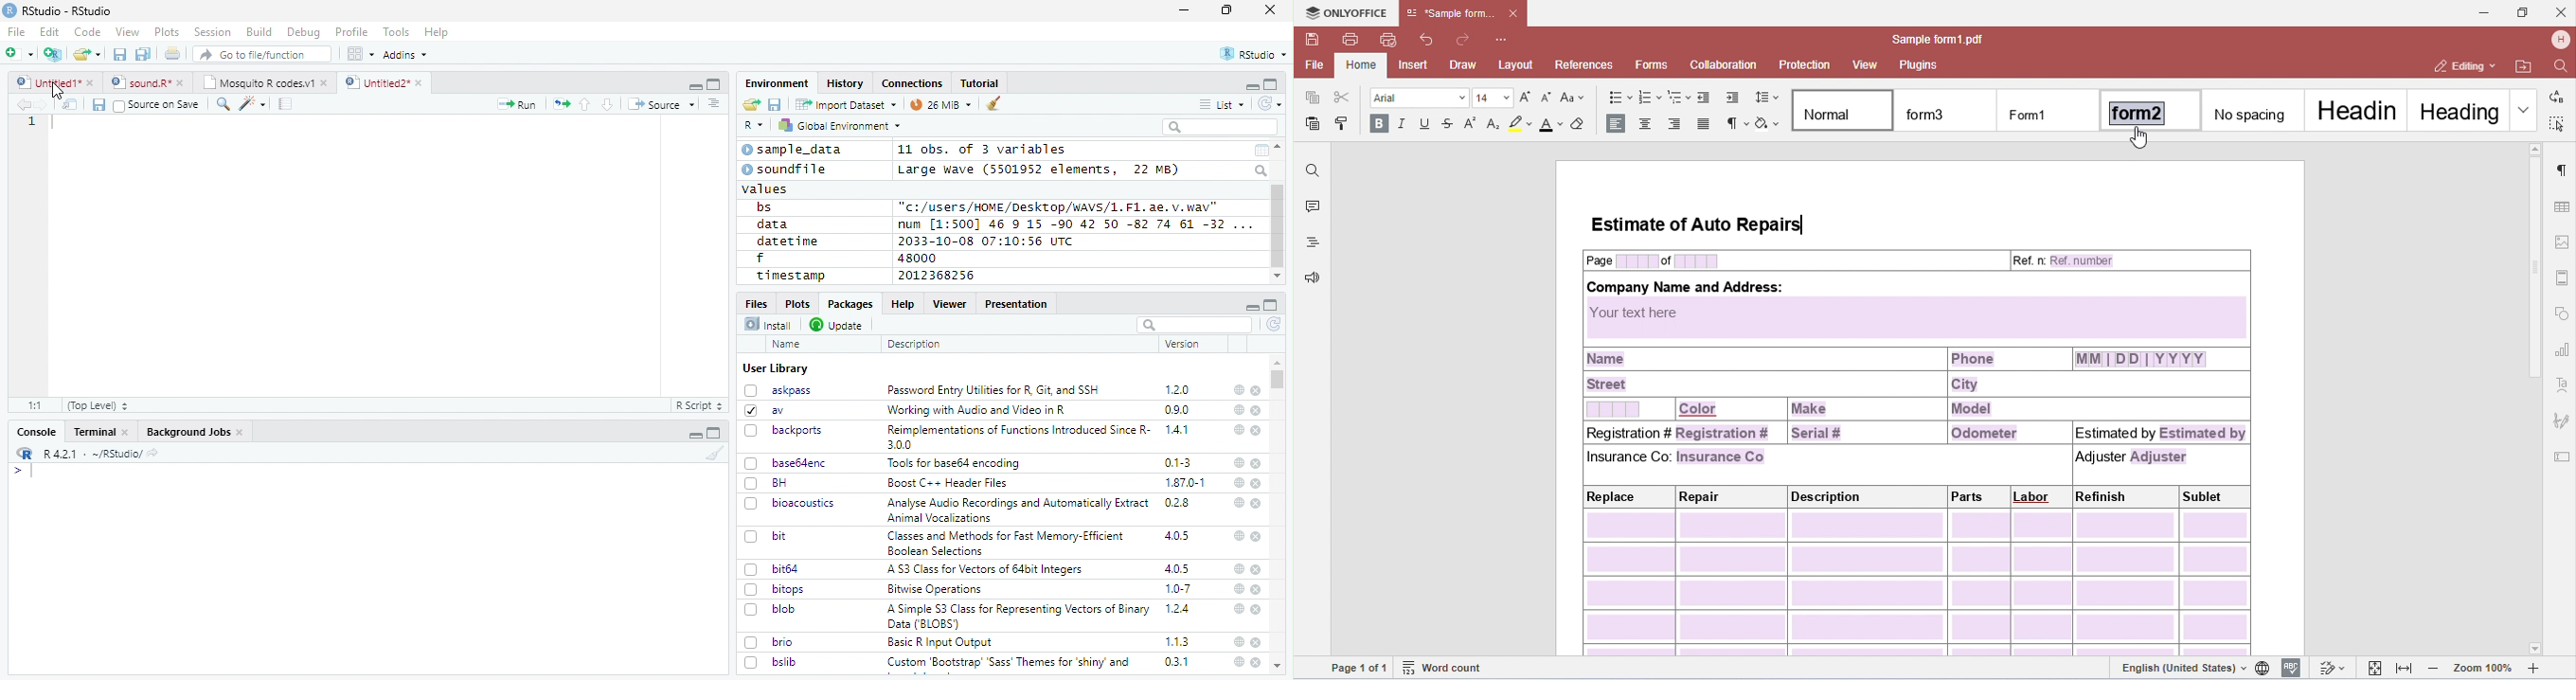  Describe the element at coordinates (251, 103) in the screenshot. I see `Code tools` at that location.